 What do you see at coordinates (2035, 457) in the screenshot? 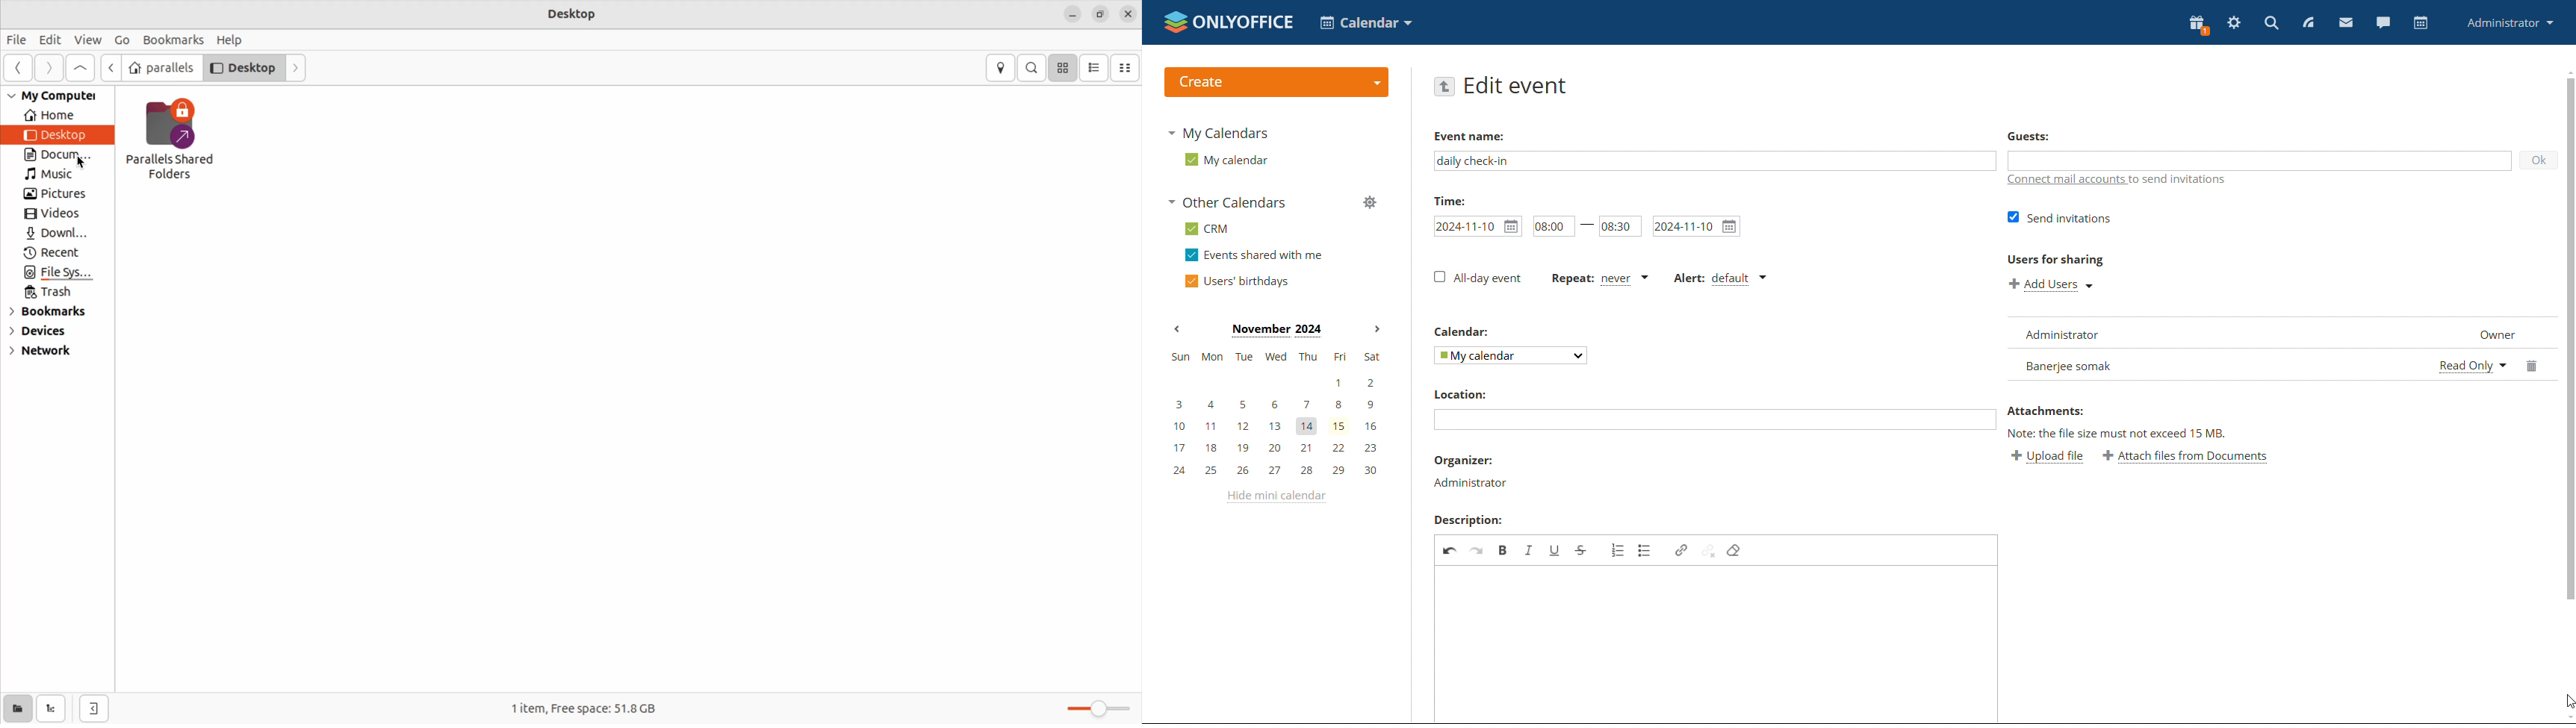
I see `upload file` at bounding box center [2035, 457].